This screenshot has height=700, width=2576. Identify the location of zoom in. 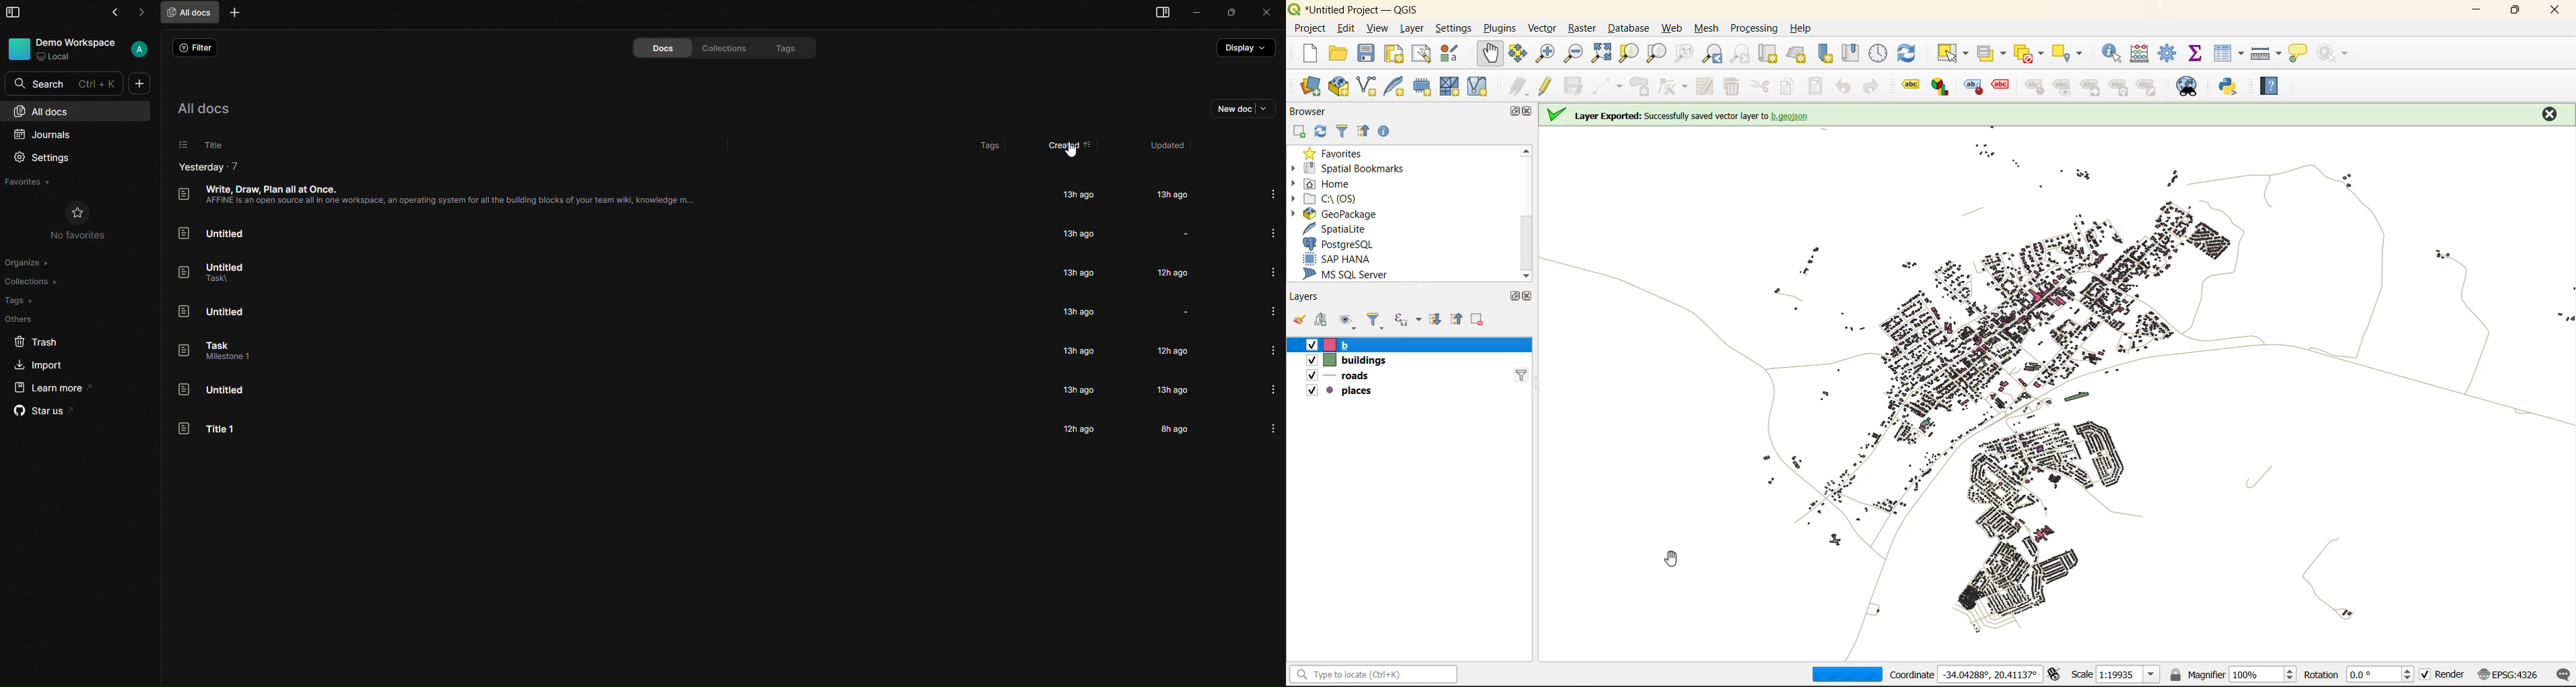
(1544, 55).